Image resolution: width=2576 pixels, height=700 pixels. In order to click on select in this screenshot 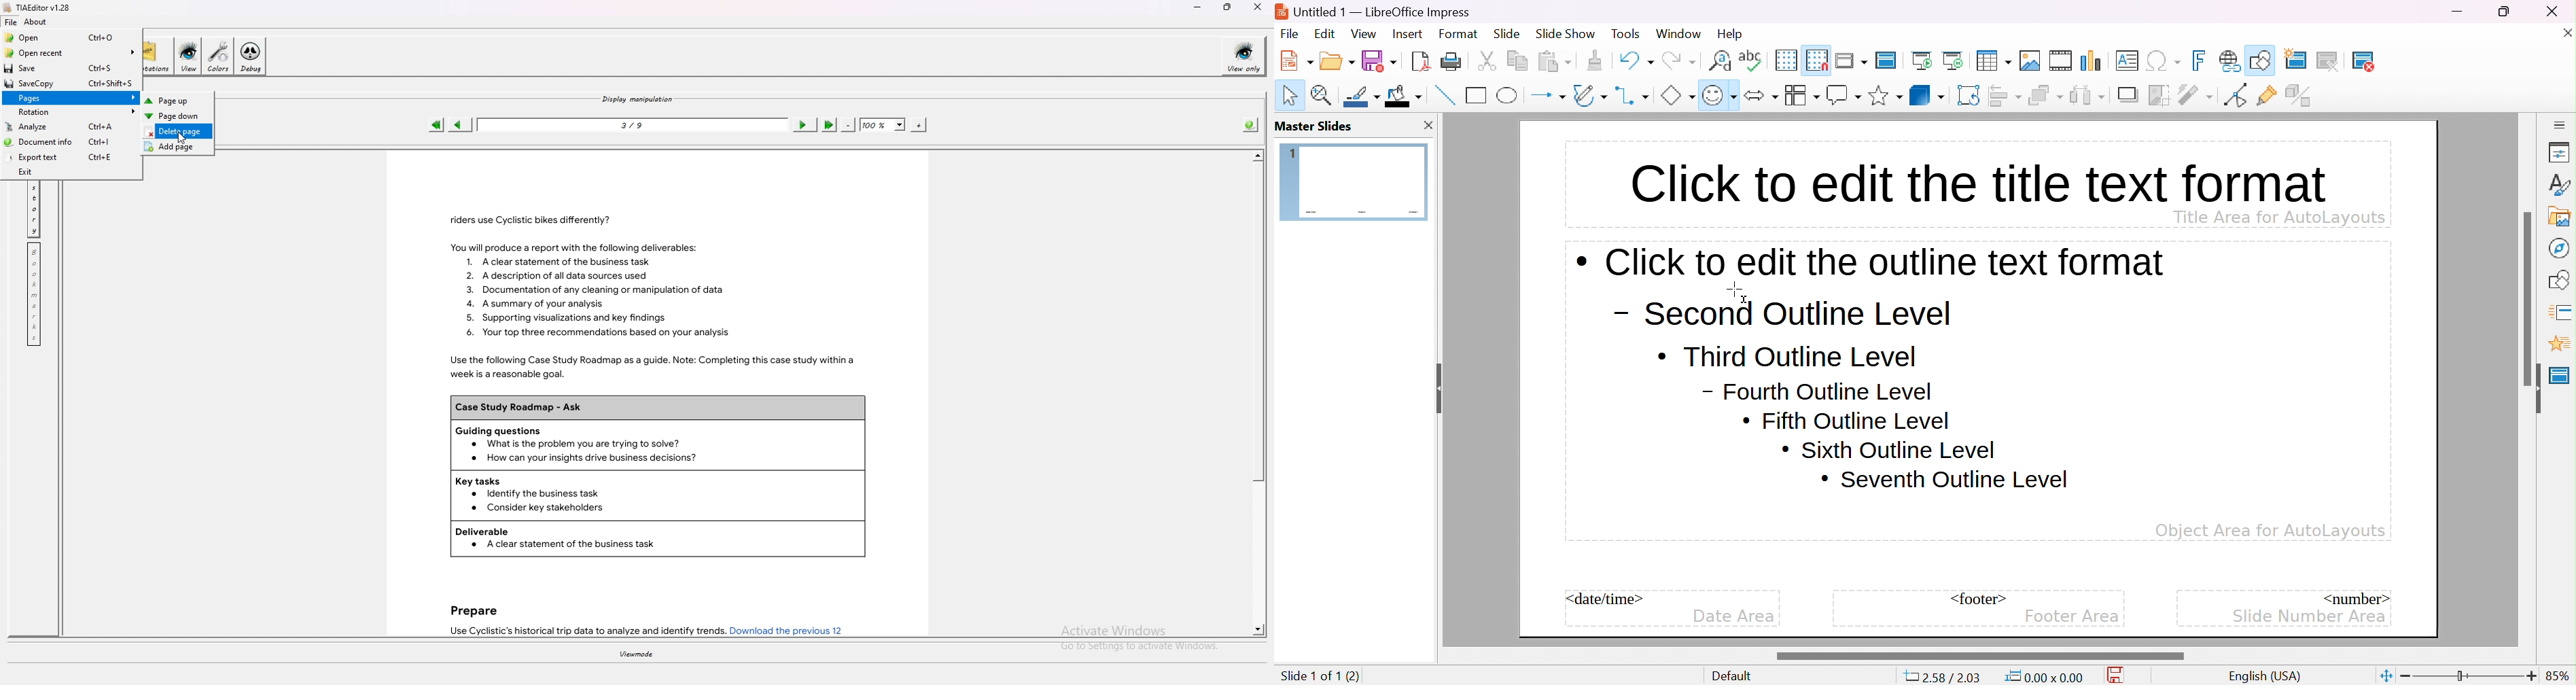, I will do `click(1291, 95)`.